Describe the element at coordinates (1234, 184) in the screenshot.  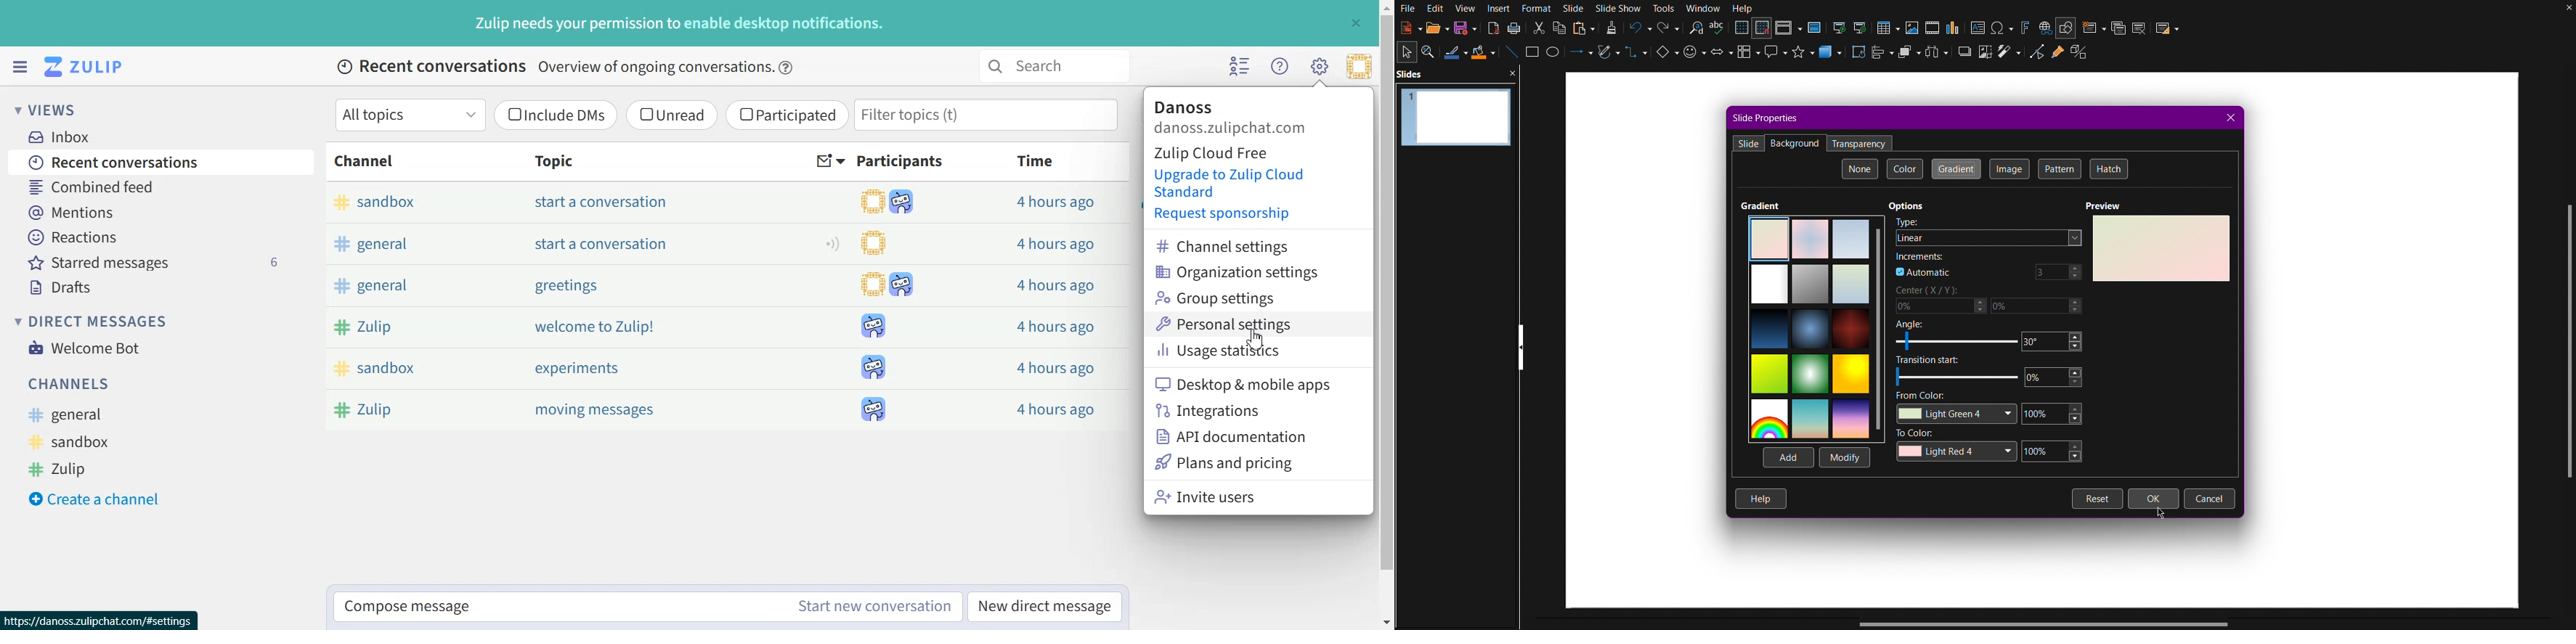
I see `Upgrade to Zulip Cloud
Standard` at that location.